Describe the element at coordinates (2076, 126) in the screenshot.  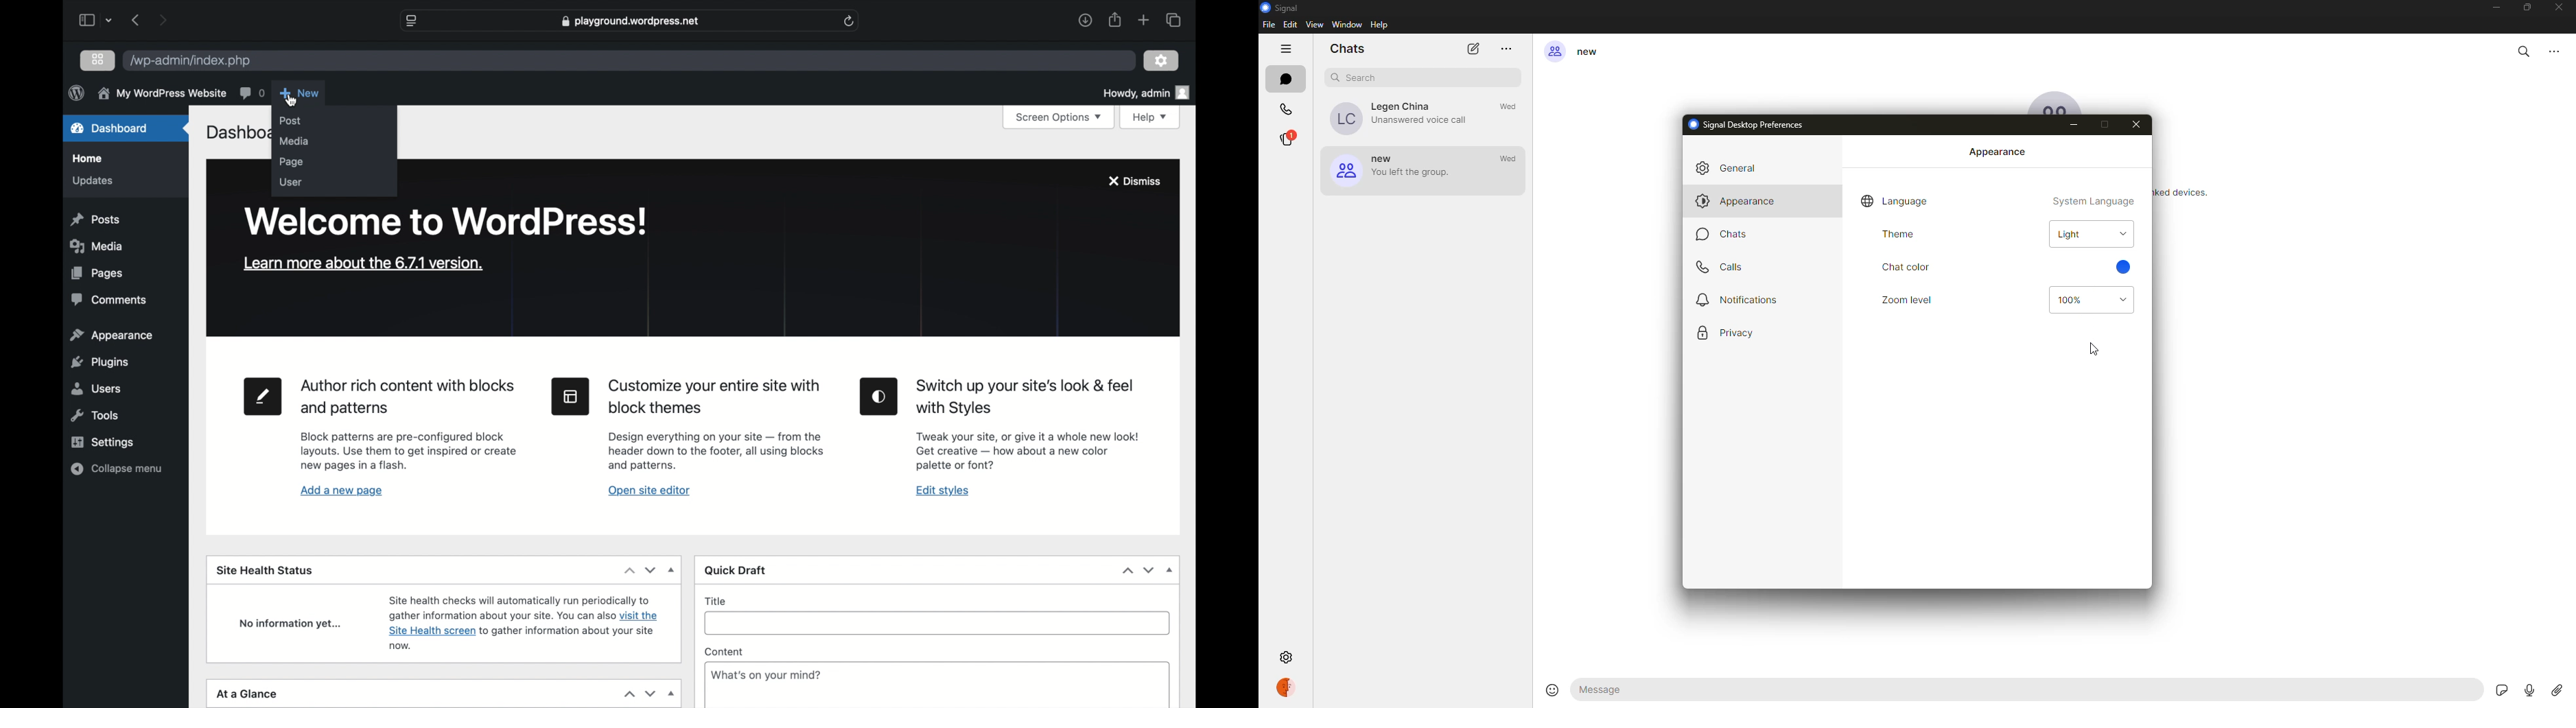
I see `minimize` at that location.